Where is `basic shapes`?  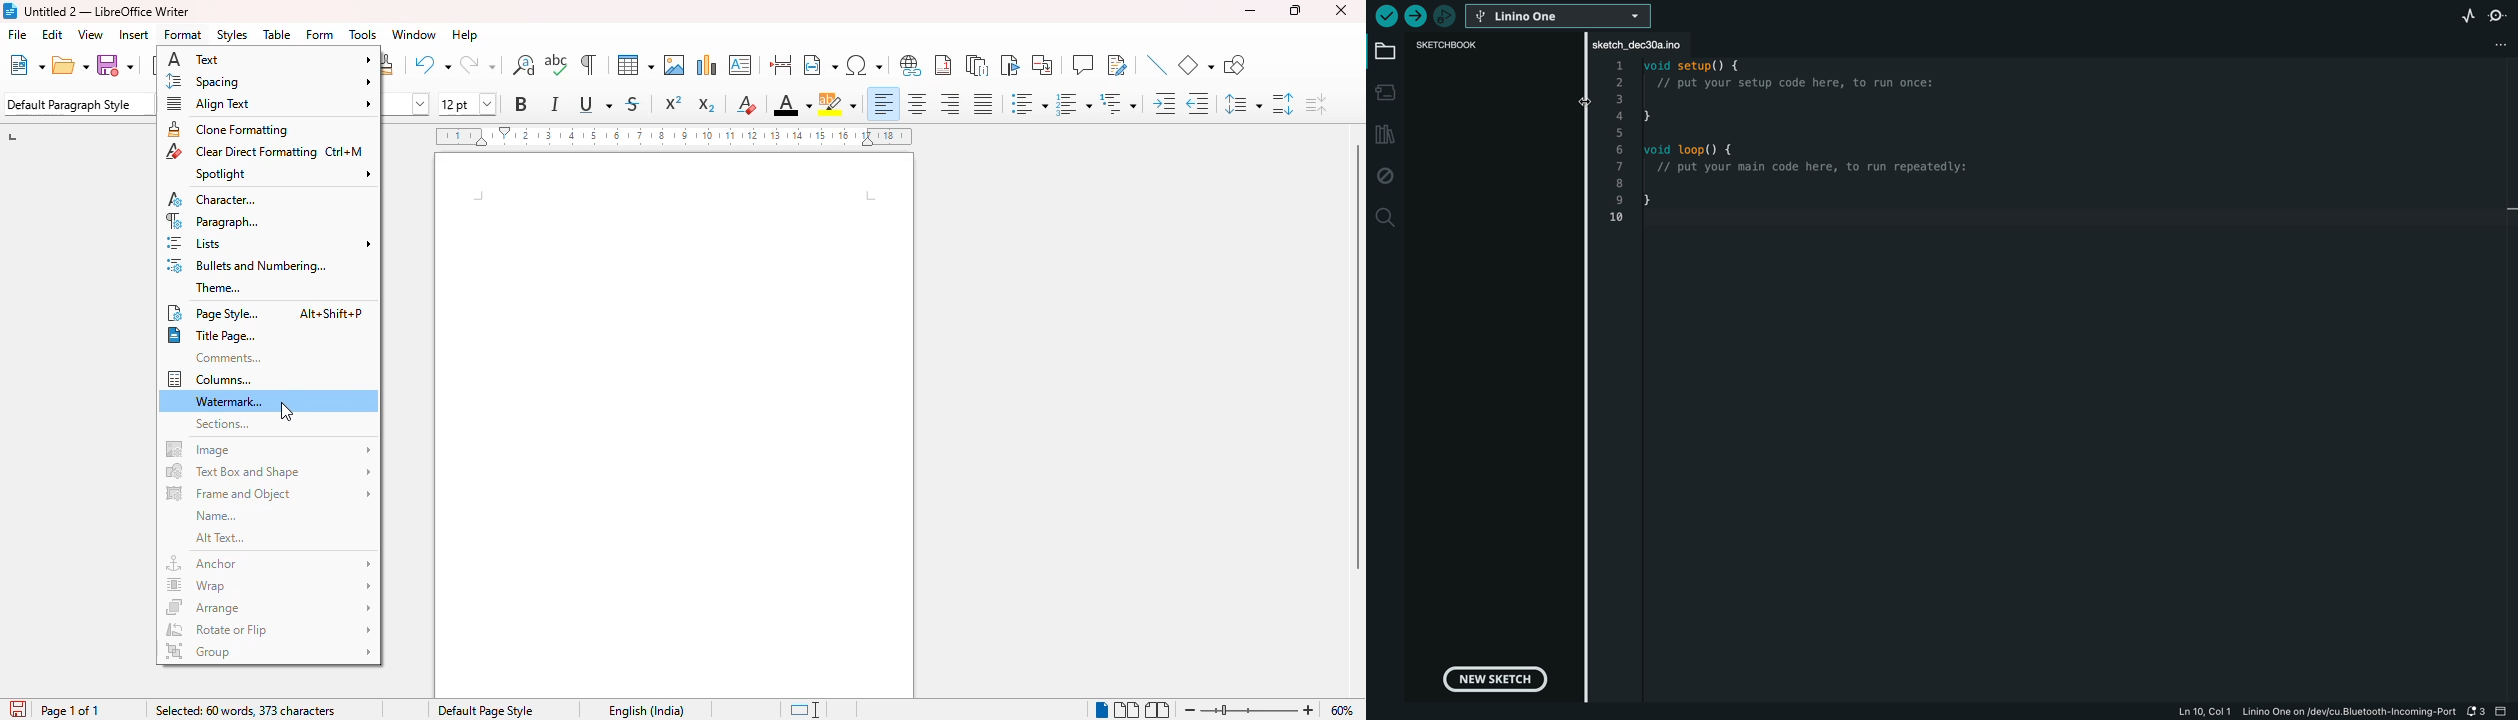 basic shapes is located at coordinates (1195, 65).